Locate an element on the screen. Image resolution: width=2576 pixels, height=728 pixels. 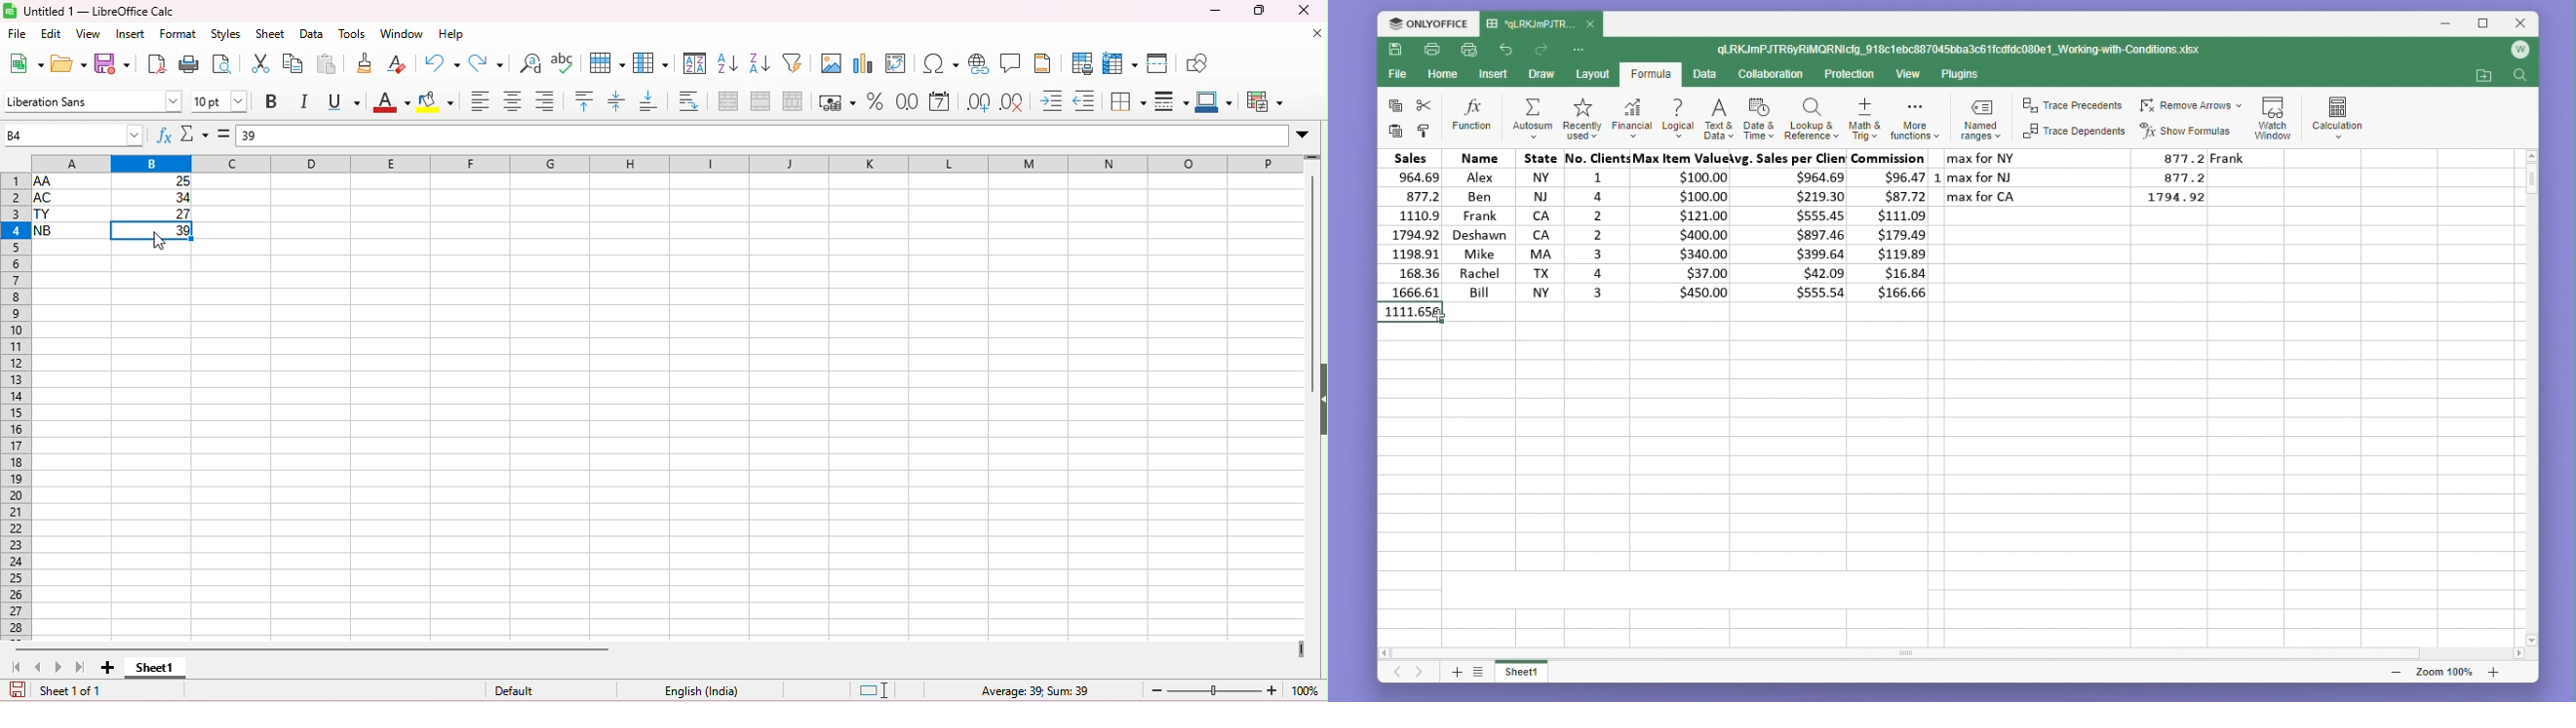
sheet 1 of 1 is located at coordinates (72, 691).